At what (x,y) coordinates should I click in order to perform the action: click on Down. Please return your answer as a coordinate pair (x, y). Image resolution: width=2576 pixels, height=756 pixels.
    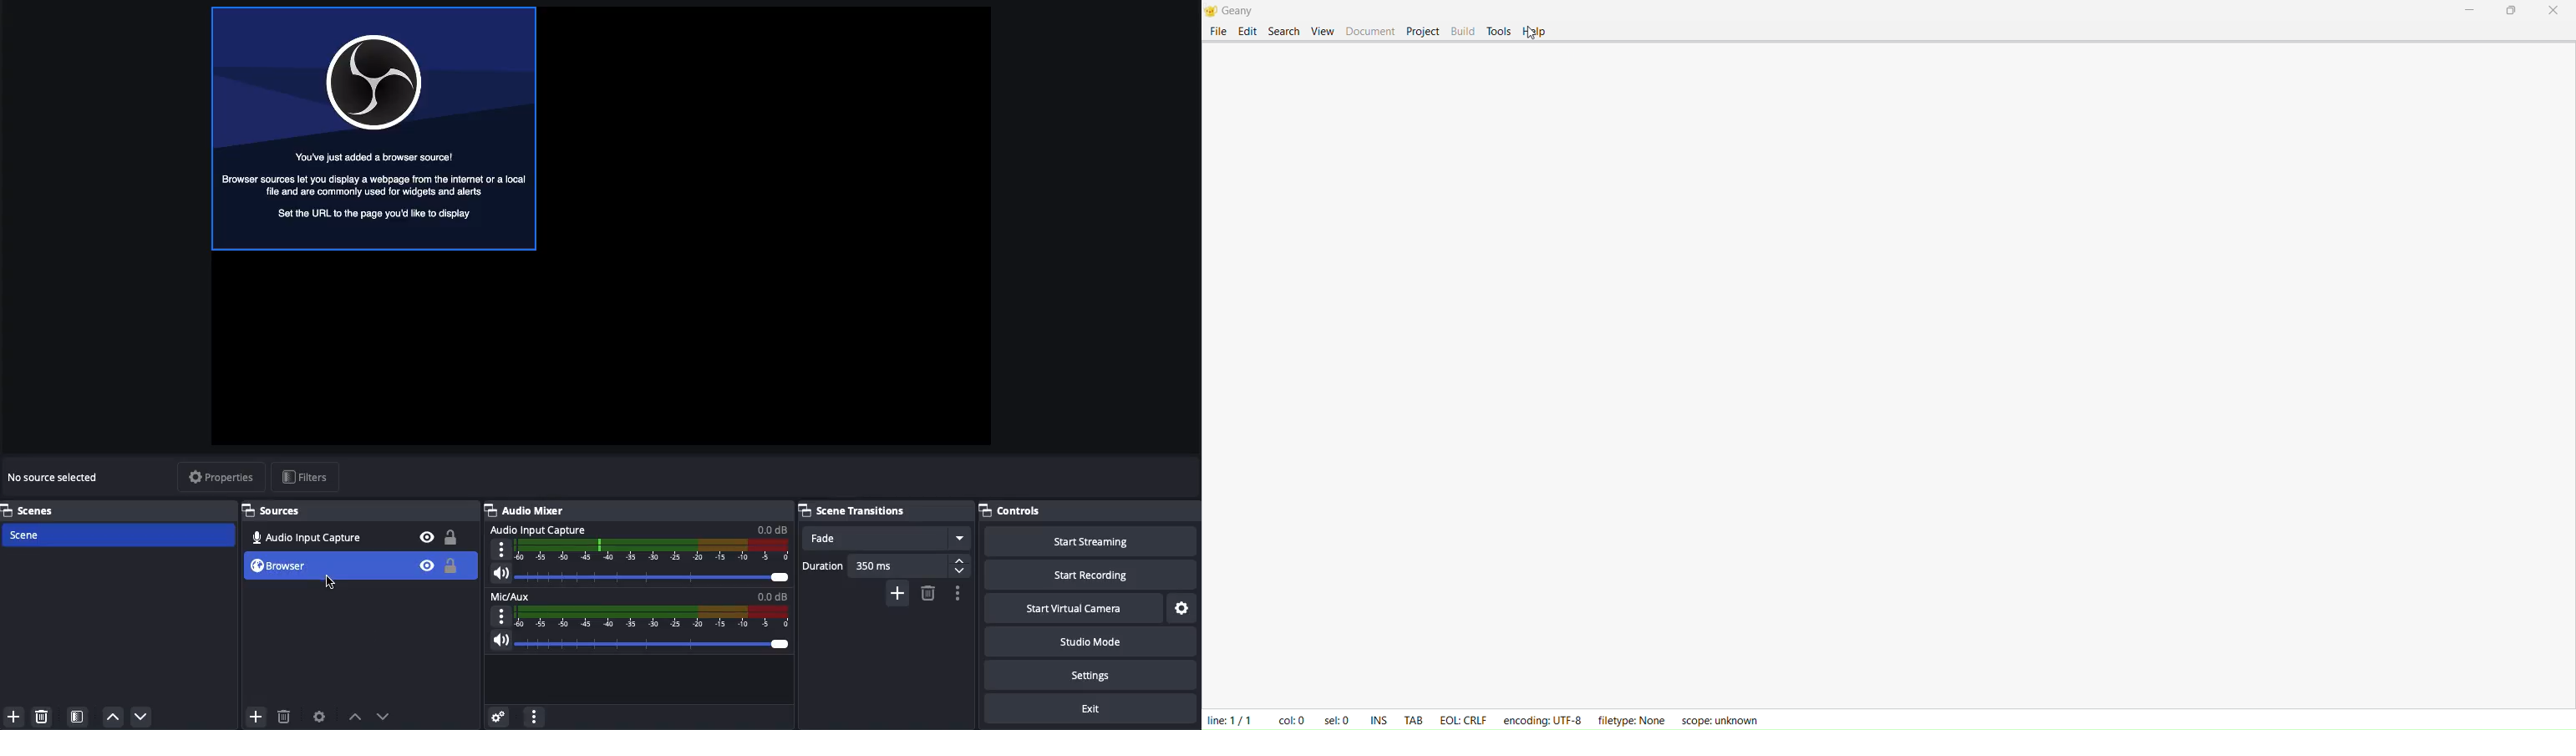
    Looking at the image, I should click on (140, 712).